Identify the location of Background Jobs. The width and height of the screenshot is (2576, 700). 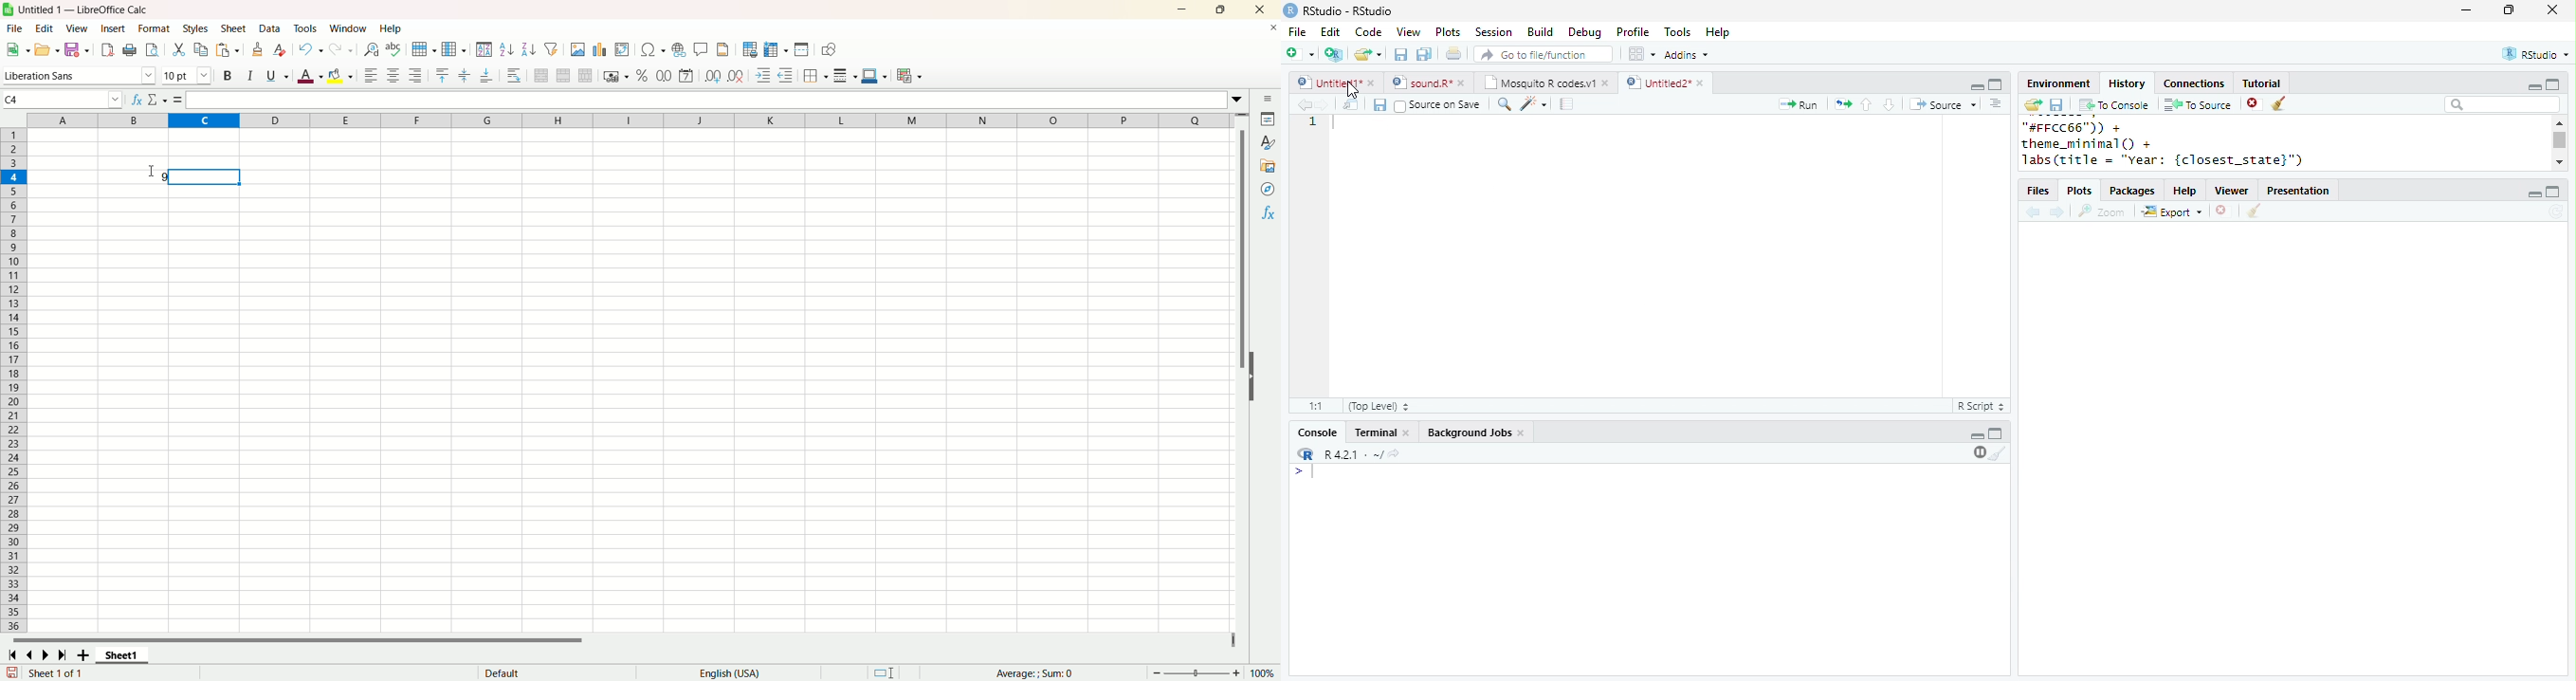
(1469, 433).